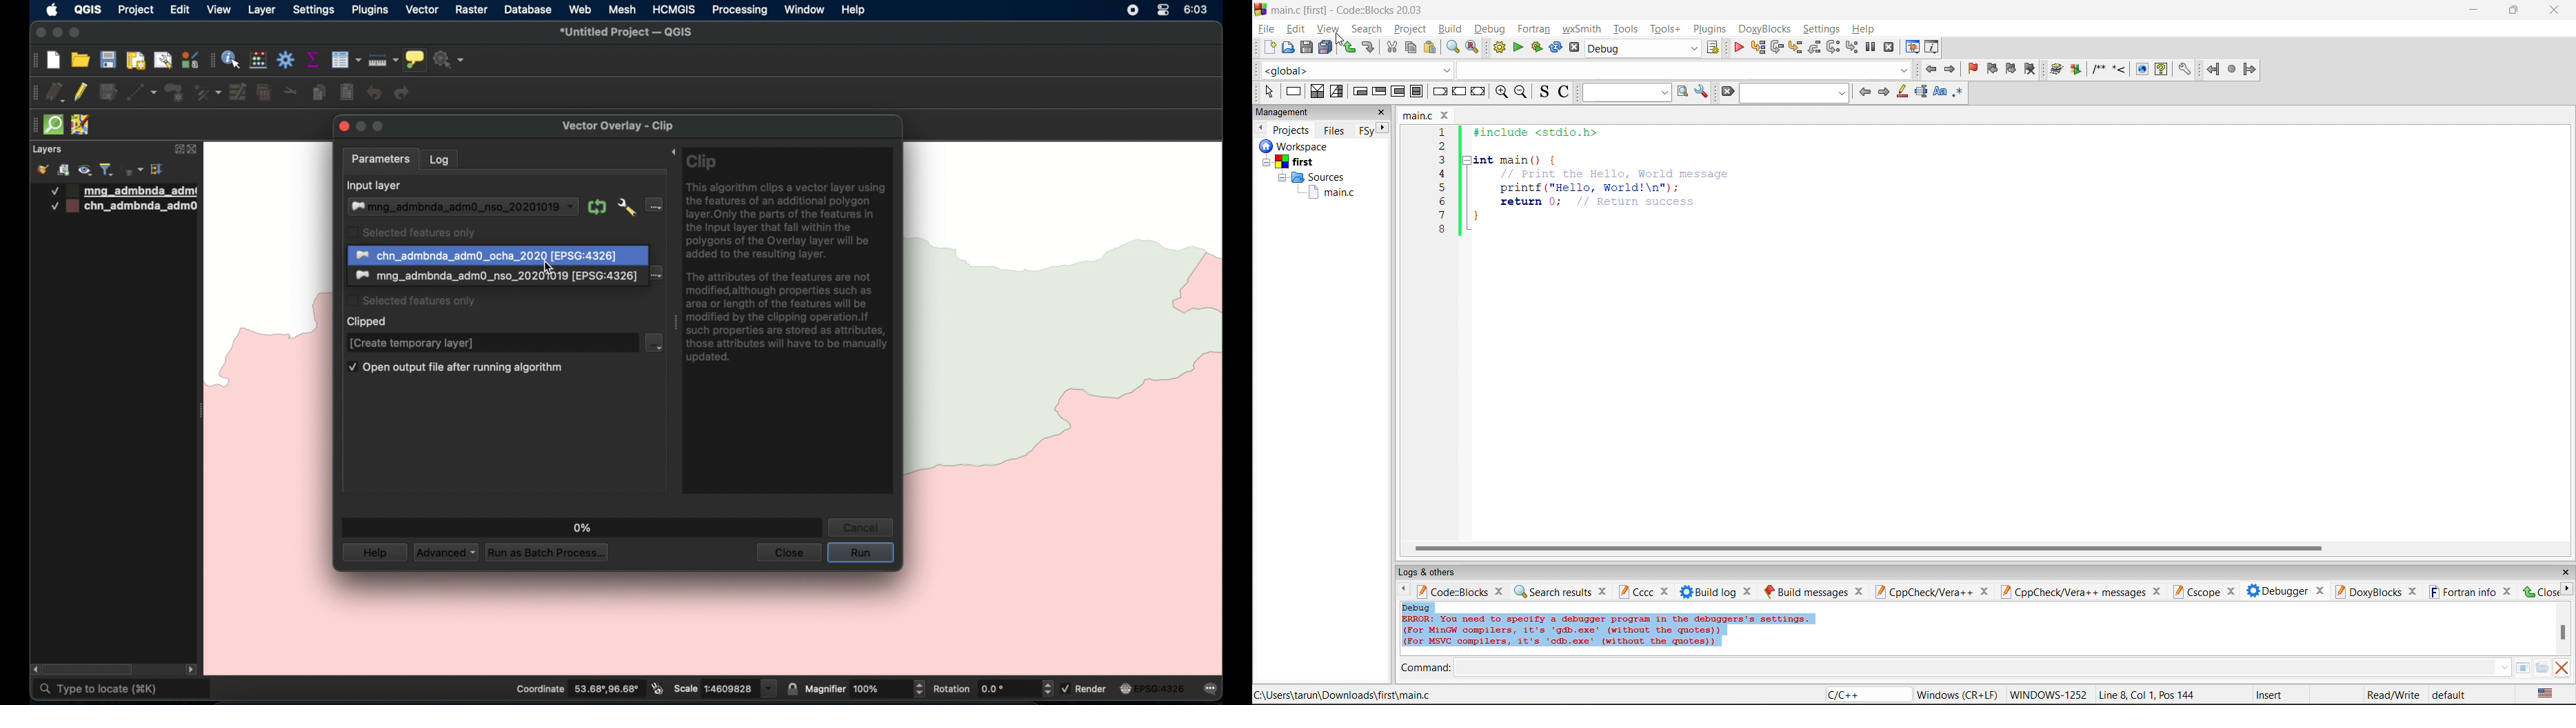  Describe the element at coordinates (1853, 48) in the screenshot. I see `step into instruction` at that location.